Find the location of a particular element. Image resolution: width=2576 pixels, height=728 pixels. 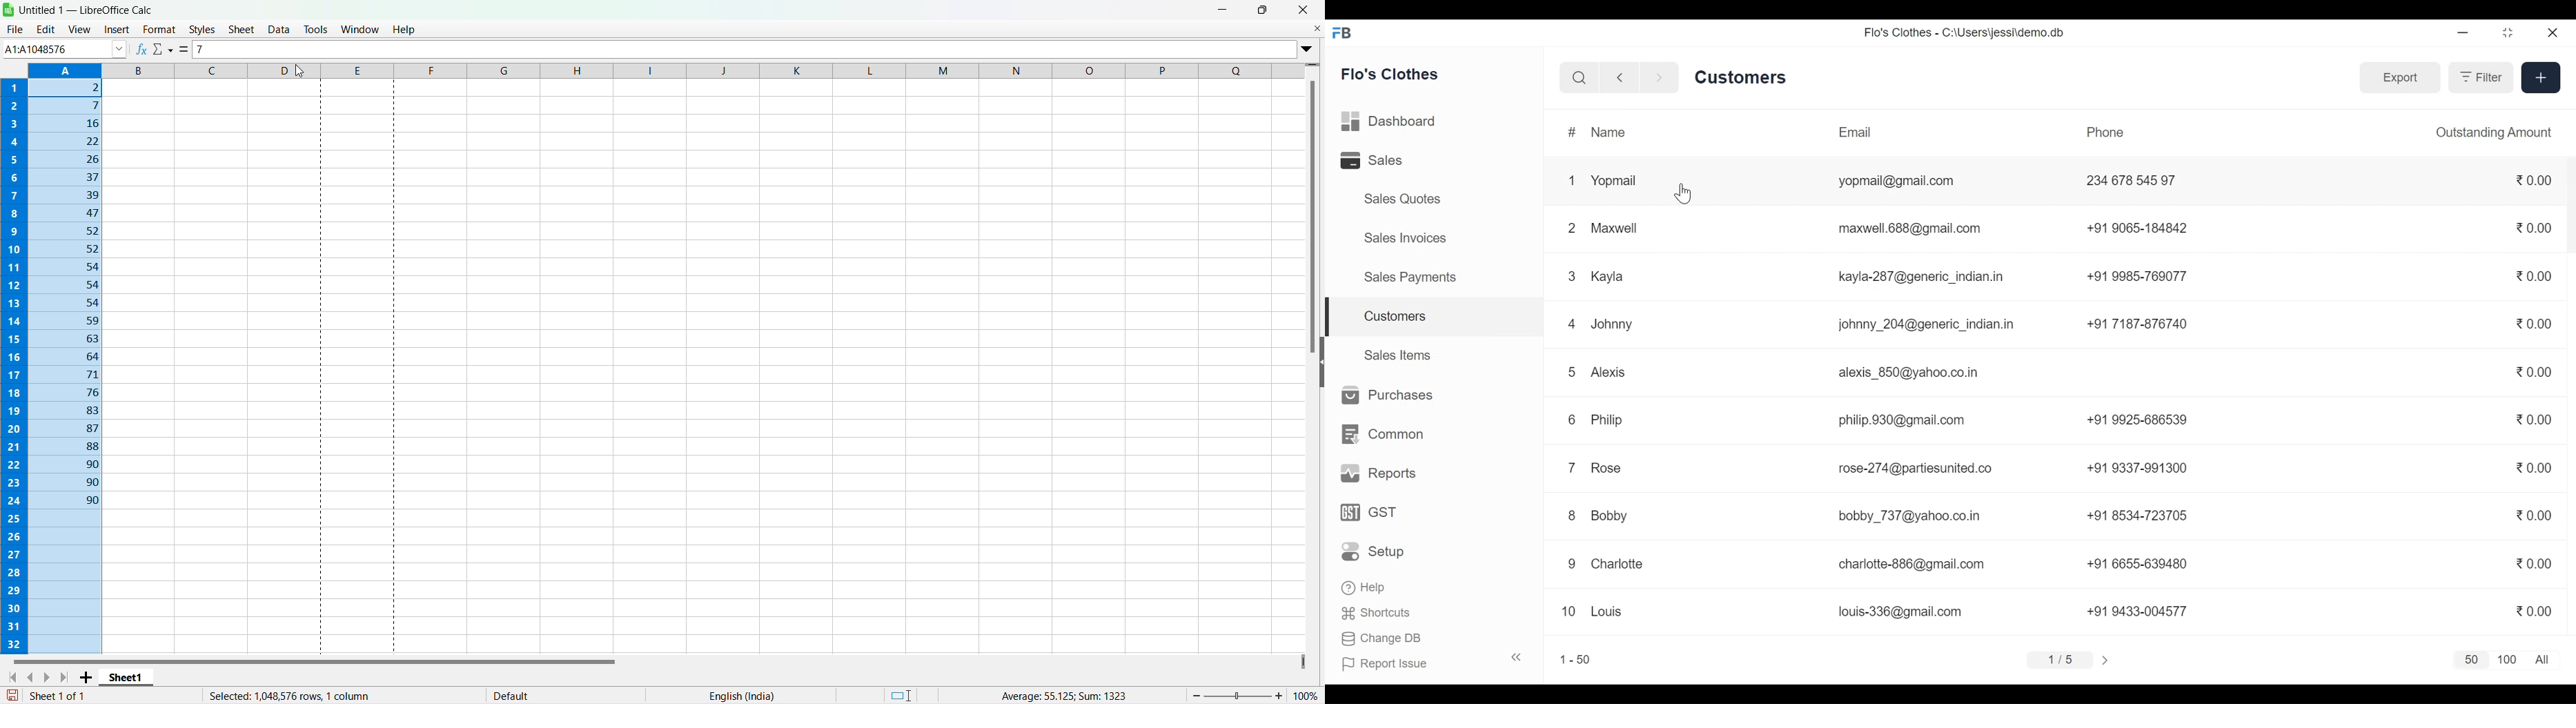

Search is located at coordinates (1582, 78).